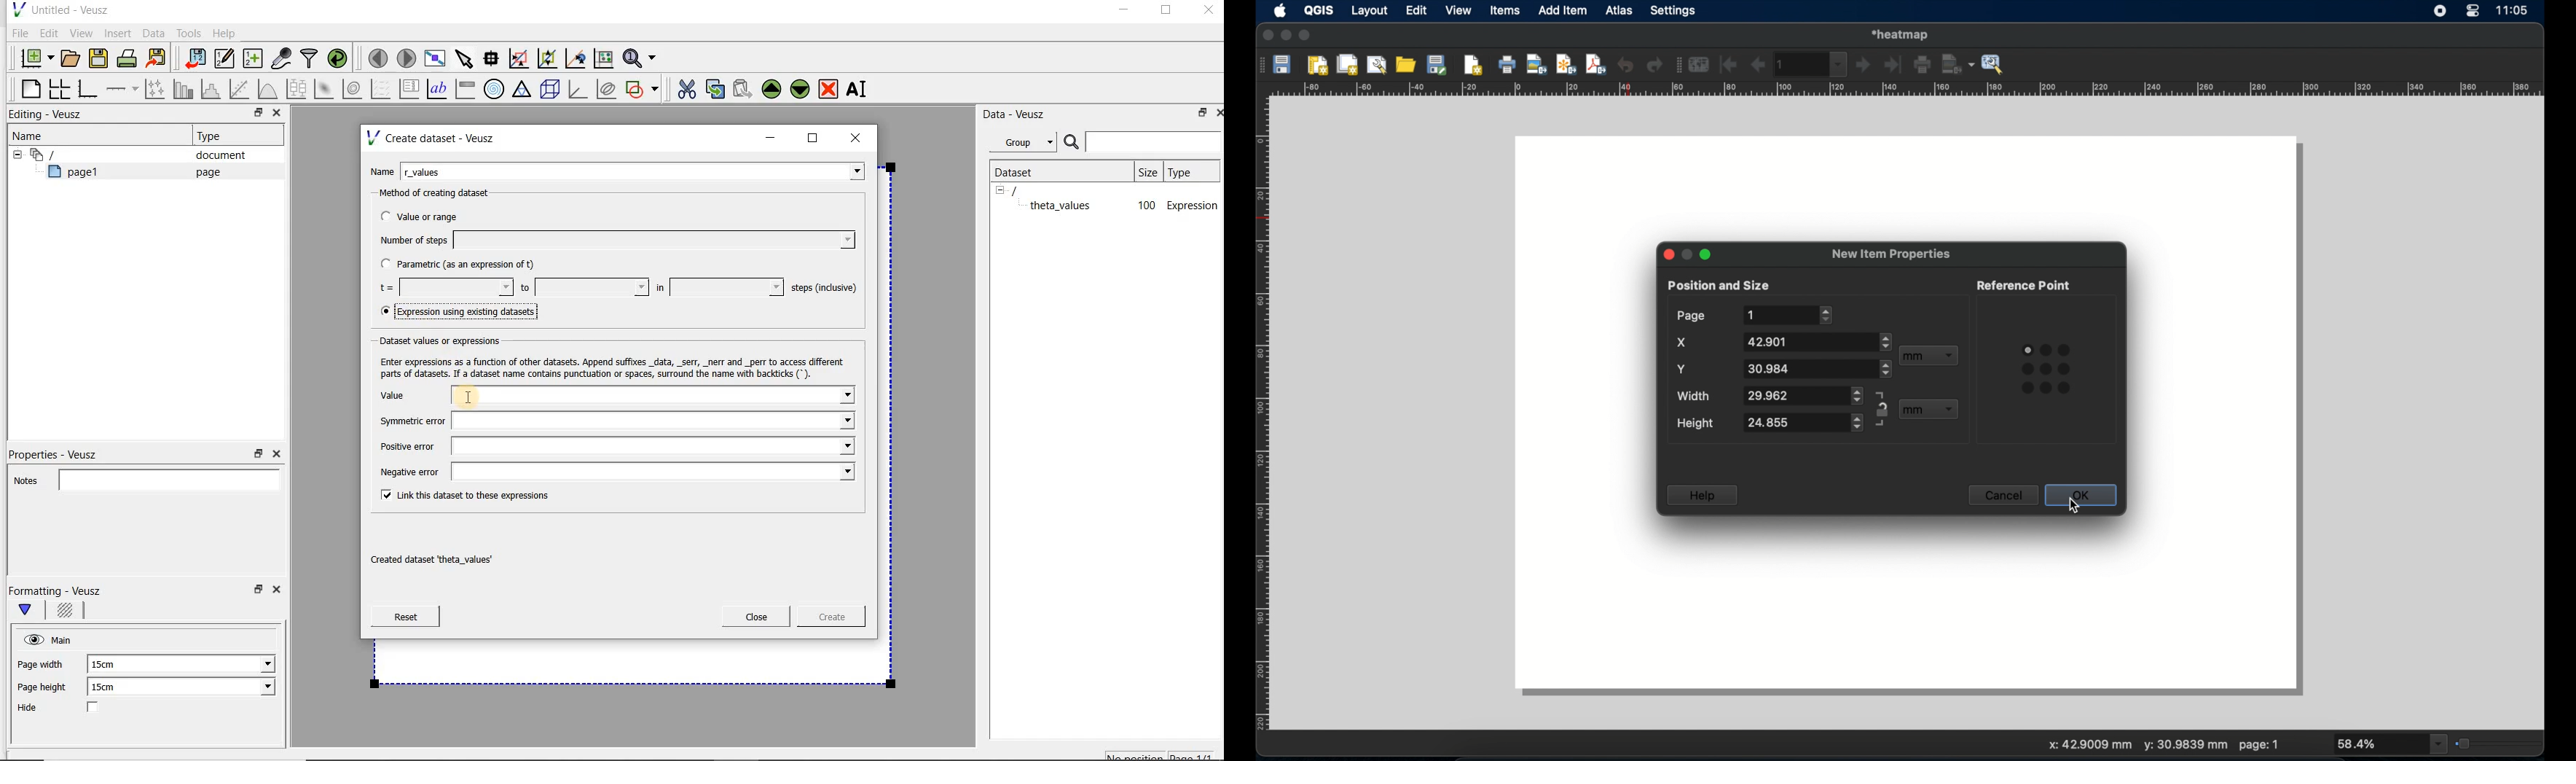  I want to click on visible (click to hide, set Hide to true), so click(31, 639).